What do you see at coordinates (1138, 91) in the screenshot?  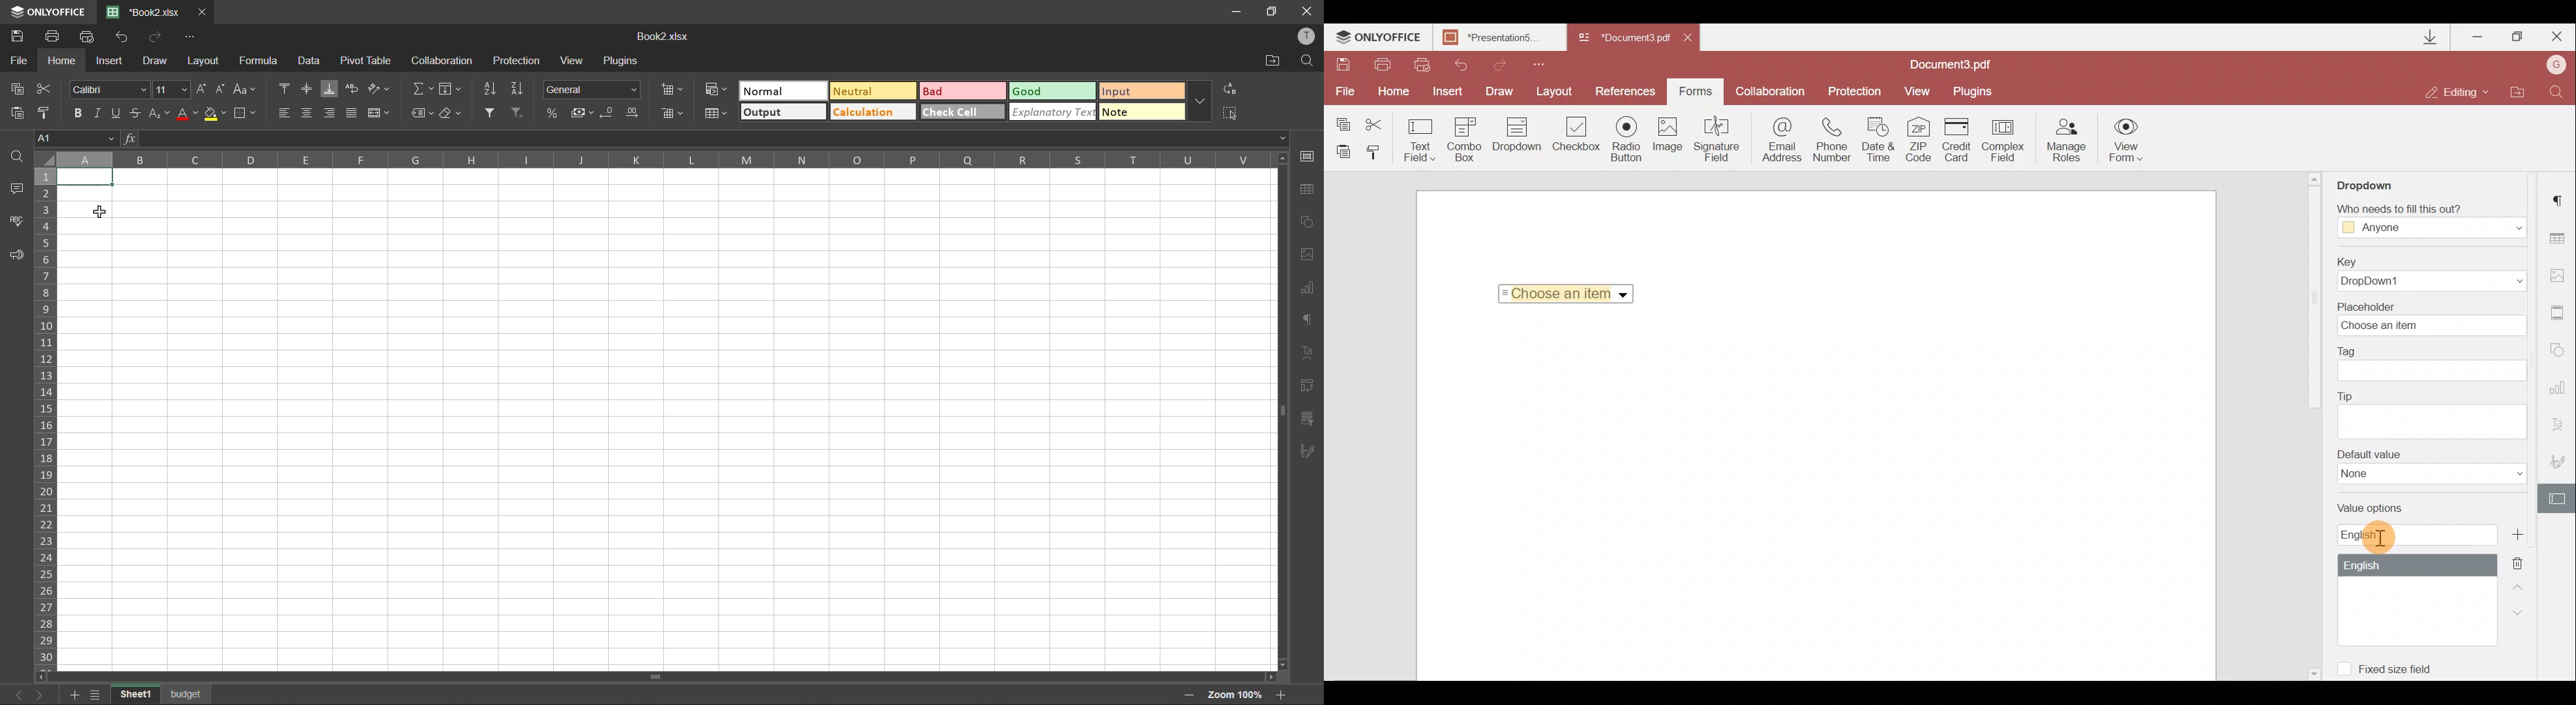 I see `input` at bounding box center [1138, 91].